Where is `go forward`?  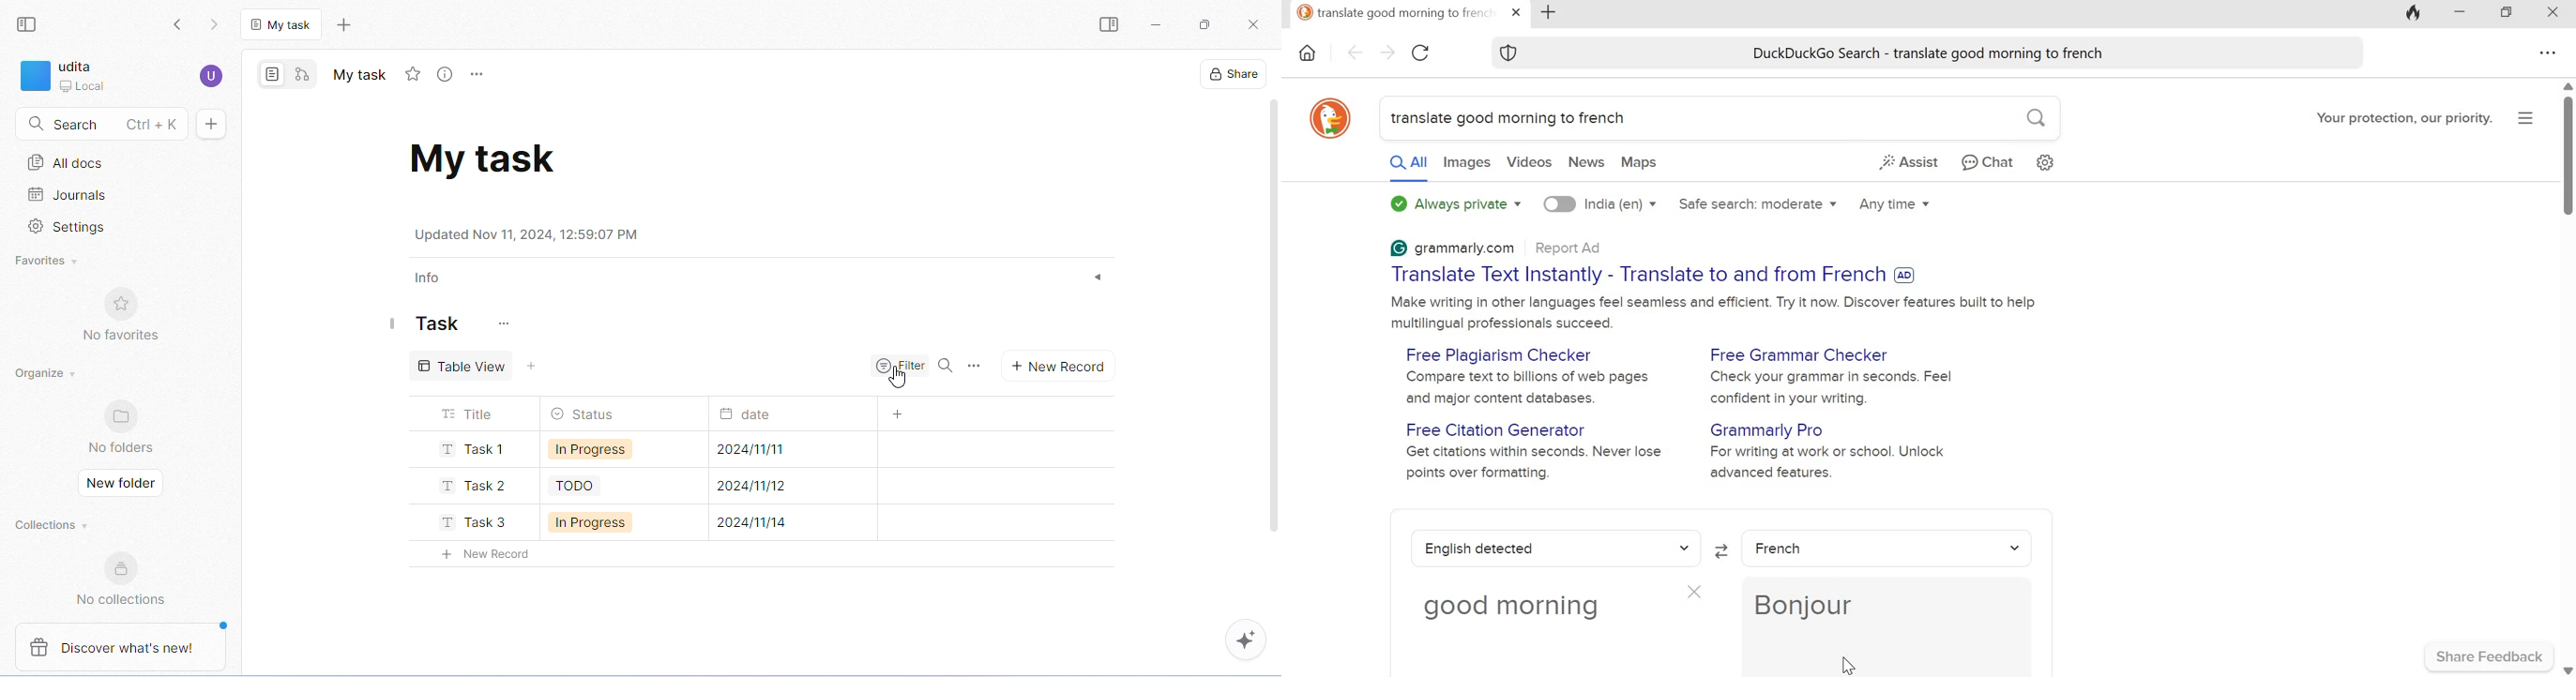 go forward is located at coordinates (217, 25).